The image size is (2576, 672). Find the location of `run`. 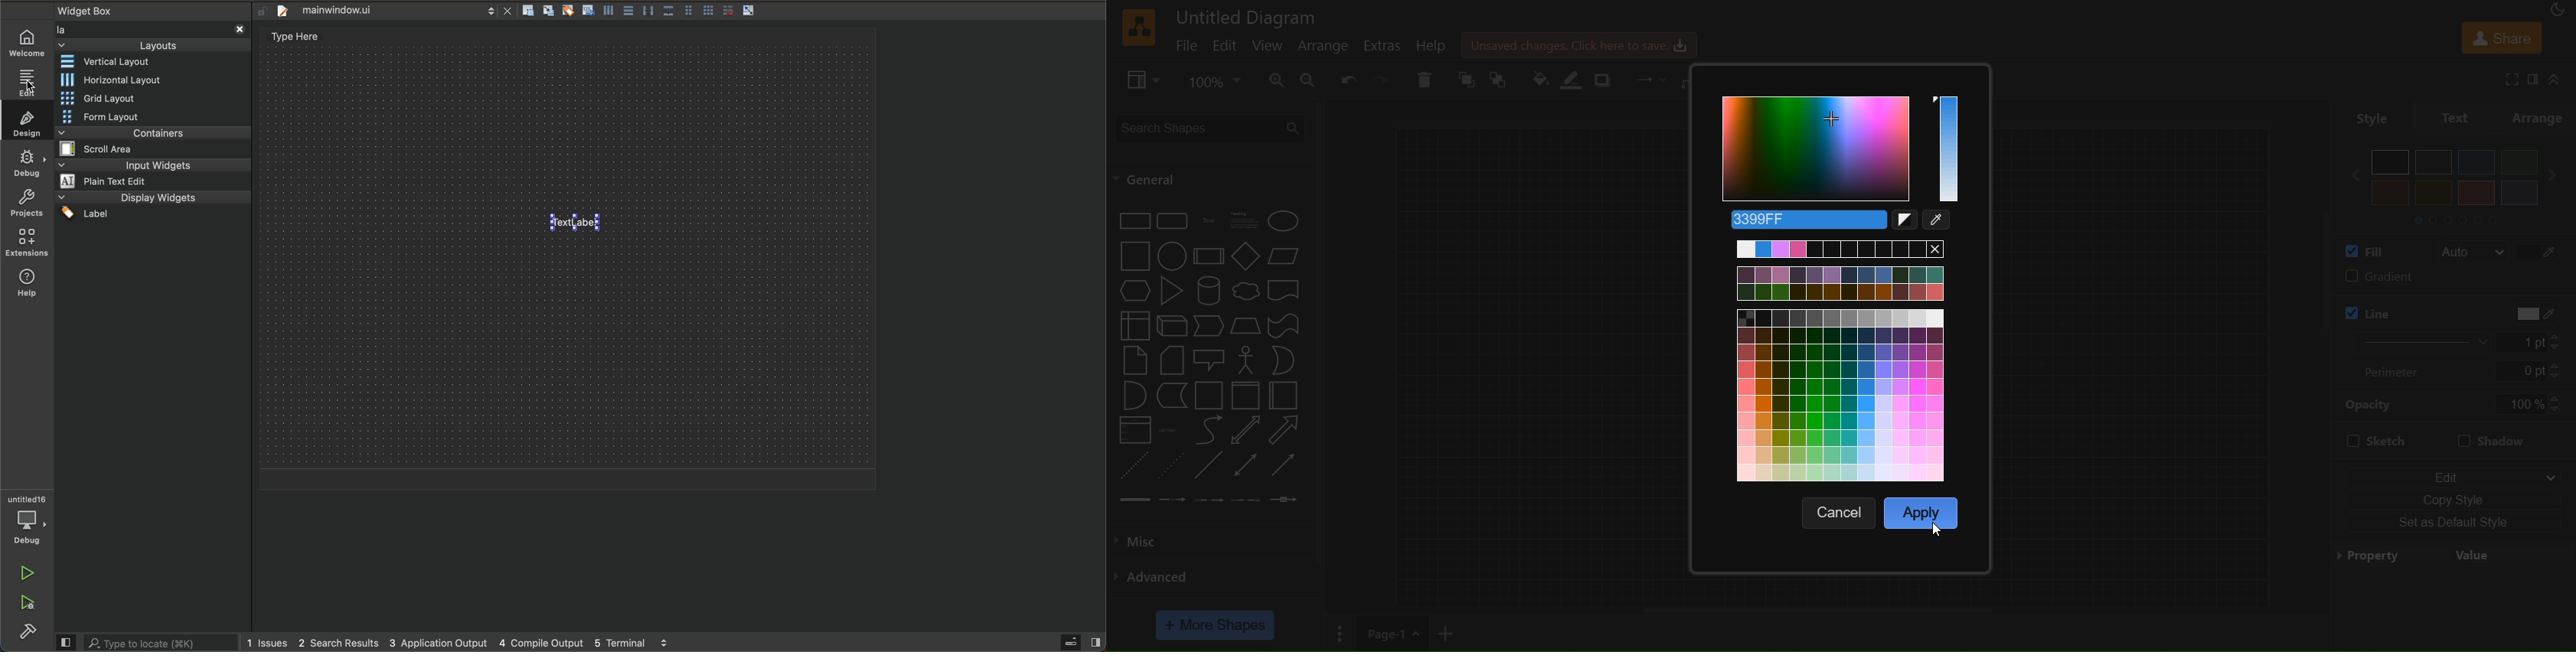

run is located at coordinates (30, 573).